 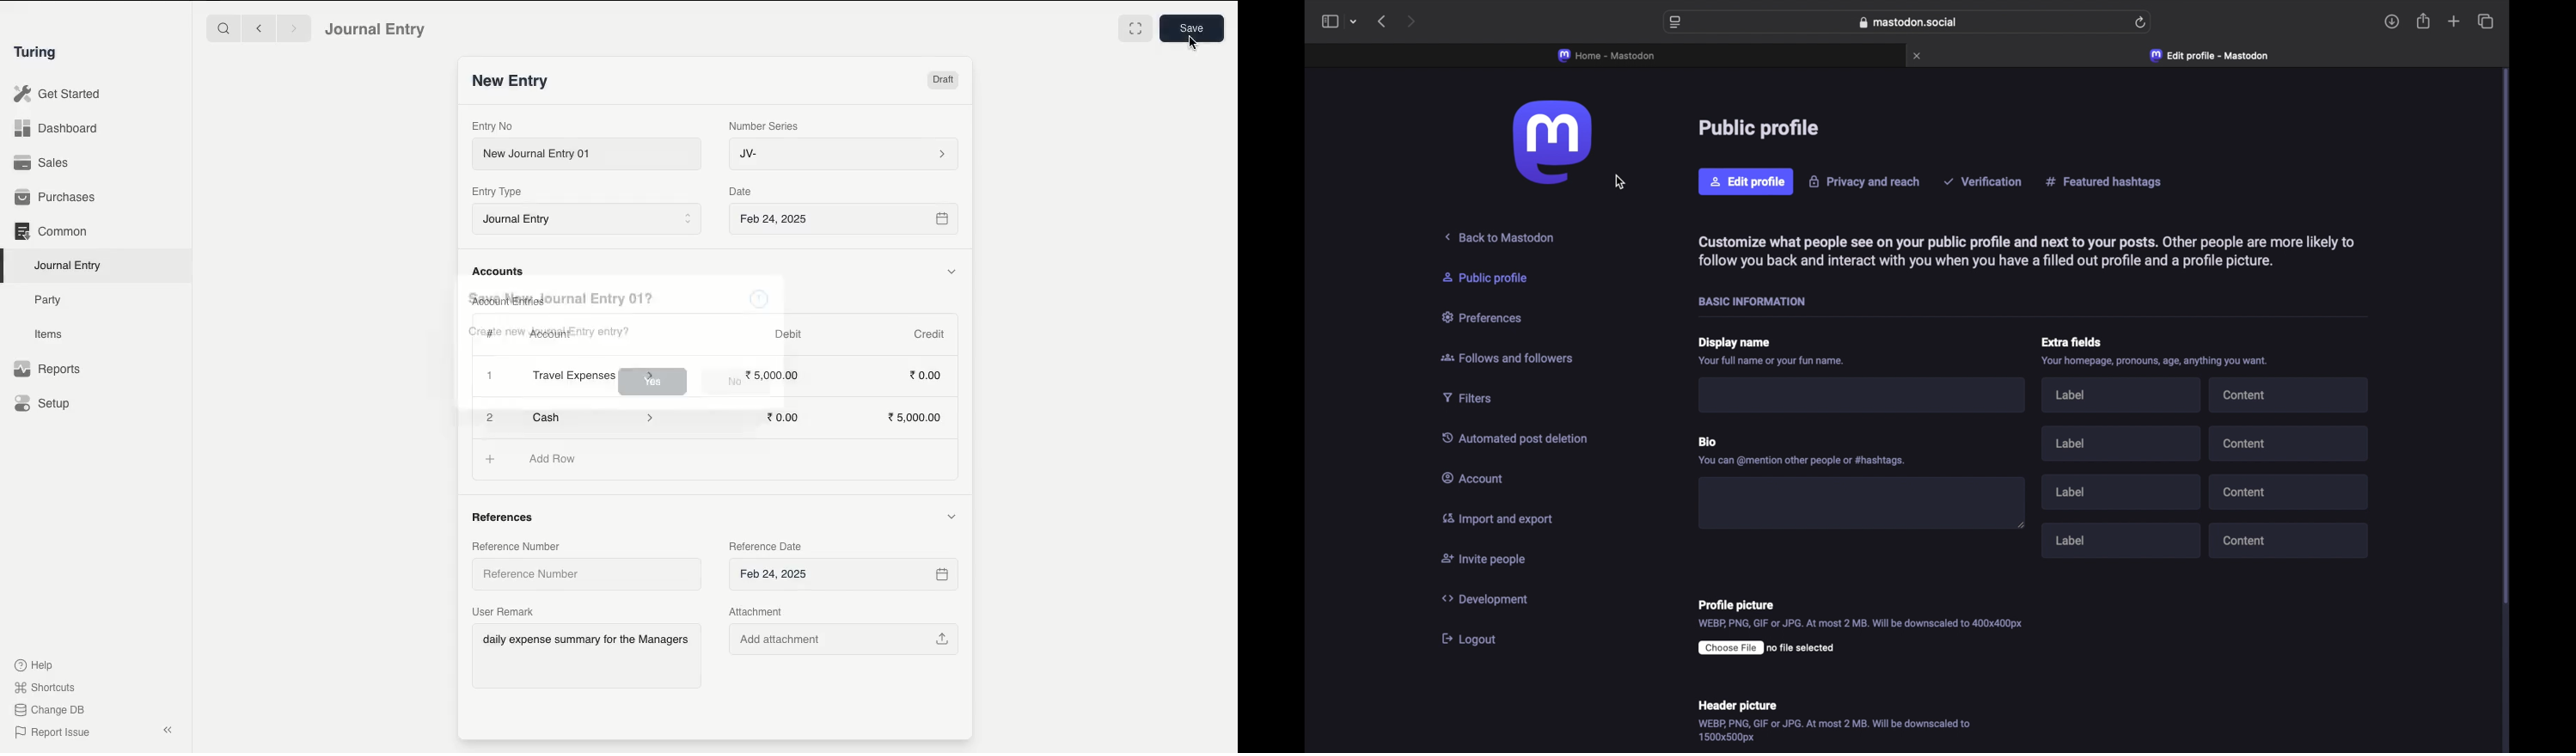 What do you see at coordinates (743, 191) in the screenshot?
I see `Date` at bounding box center [743, 191].